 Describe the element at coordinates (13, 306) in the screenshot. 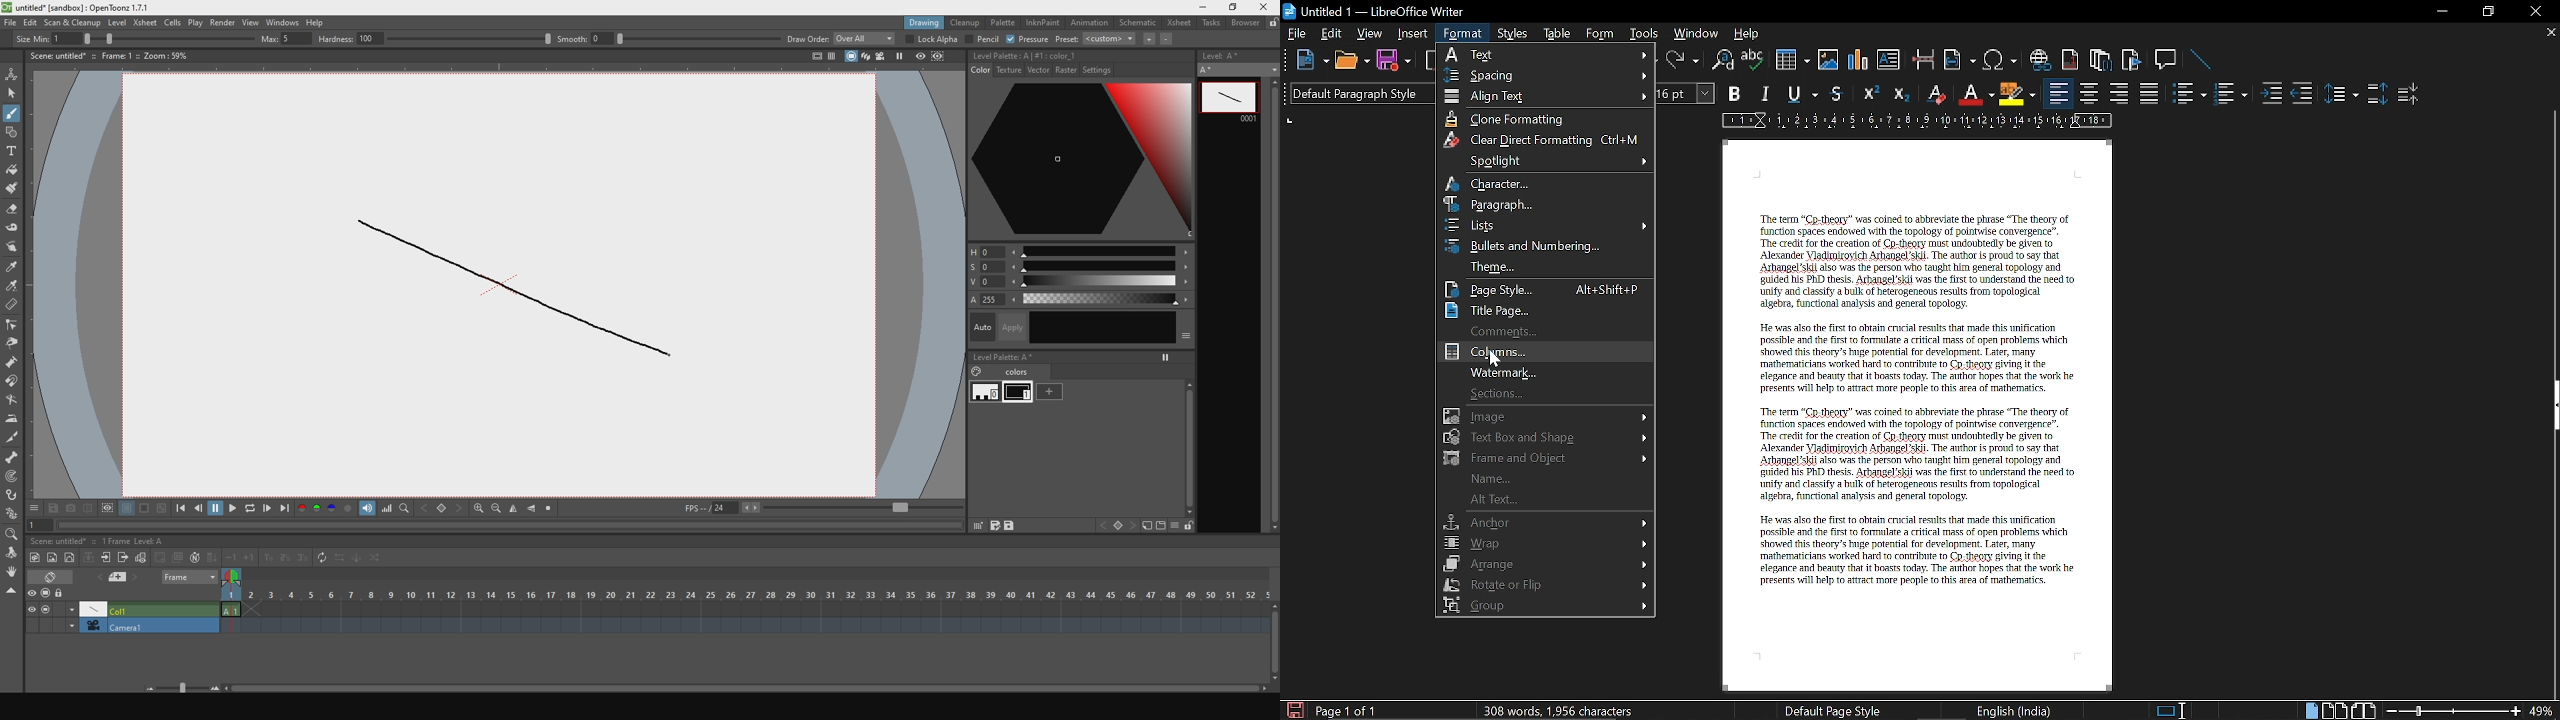

I see `delete` at that location.